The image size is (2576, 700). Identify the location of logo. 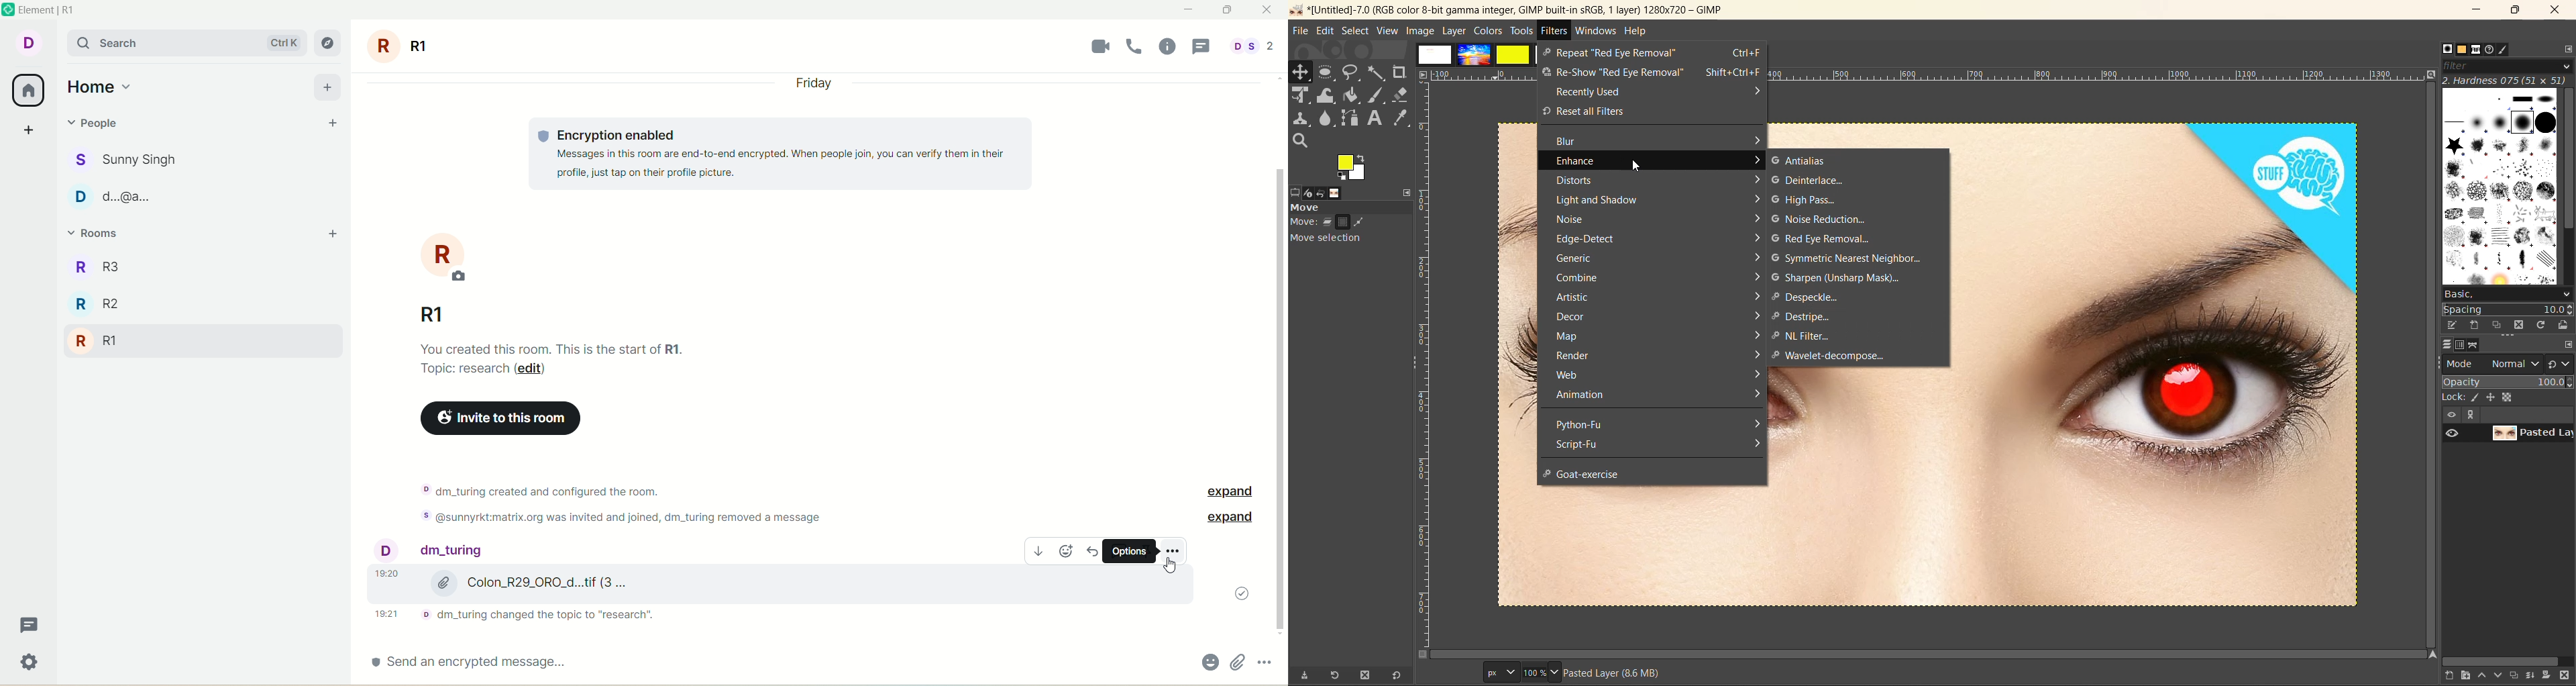
(9, 12).